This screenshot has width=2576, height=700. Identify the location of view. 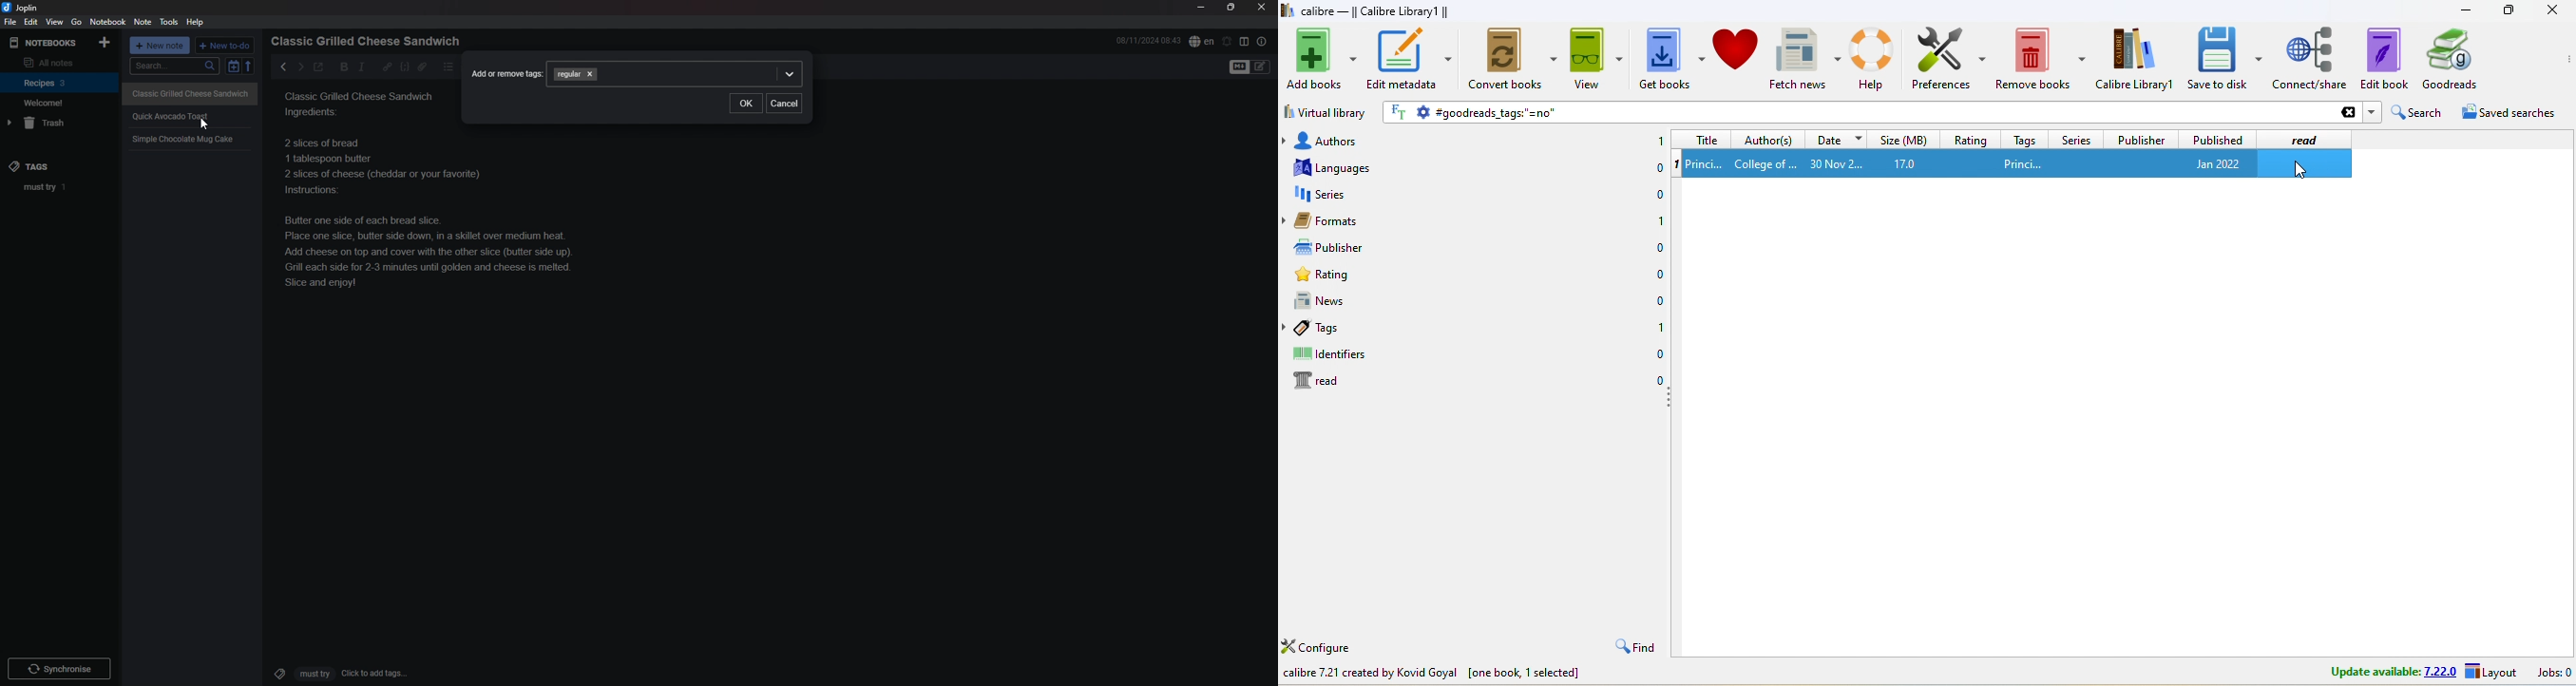
(54, 22).